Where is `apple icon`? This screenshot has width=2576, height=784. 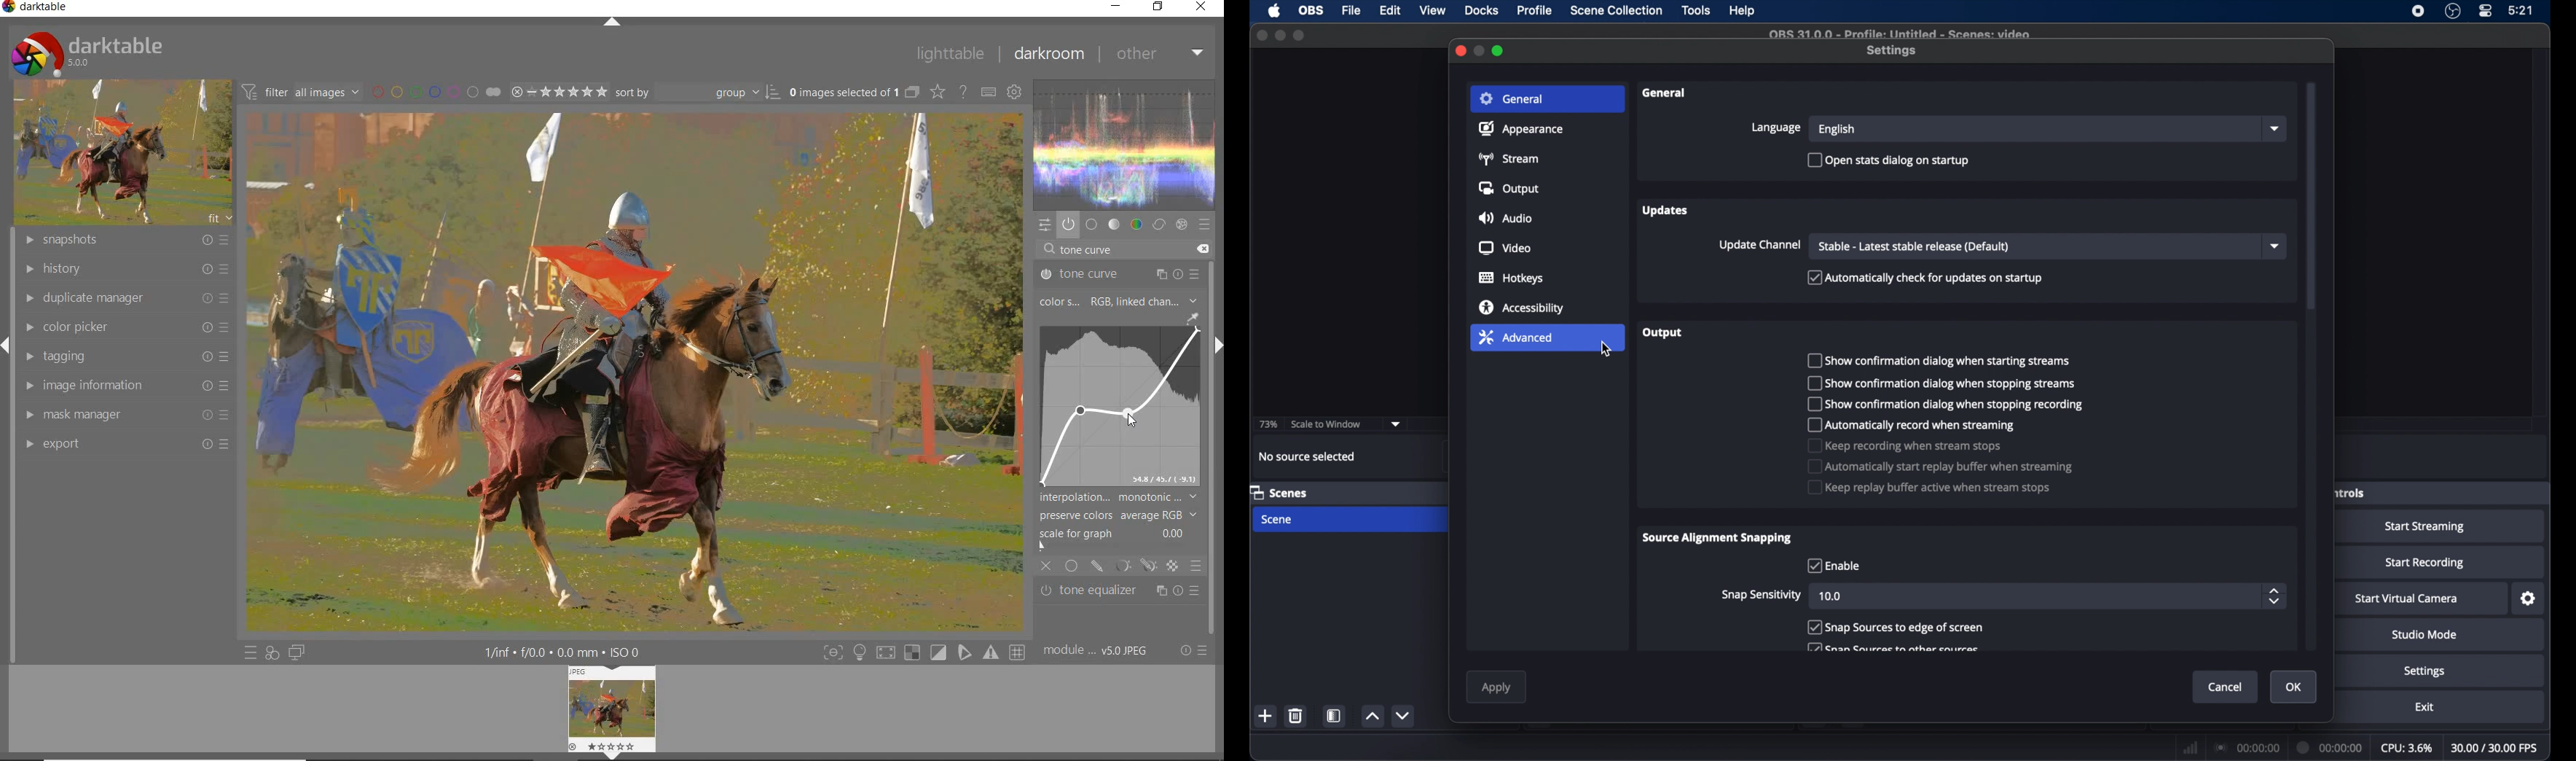 apple icon is located at coordinates (1274, 11).